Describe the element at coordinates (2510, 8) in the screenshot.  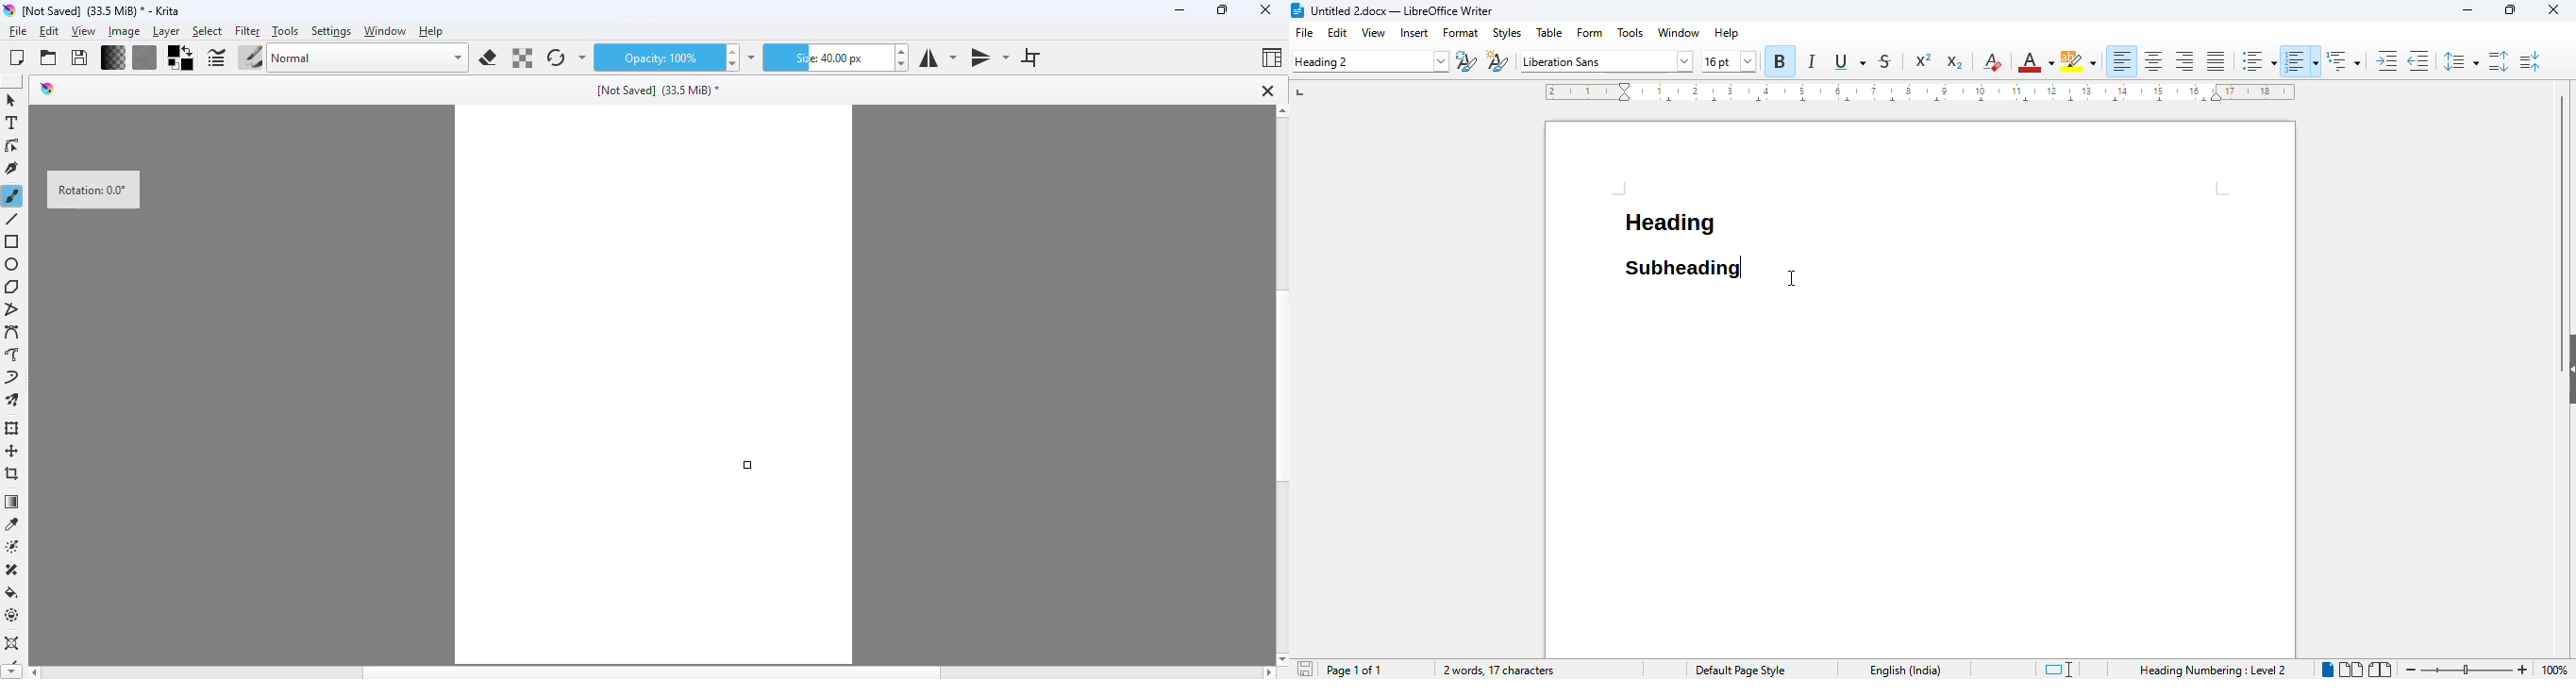
I see `maximize` at that location.